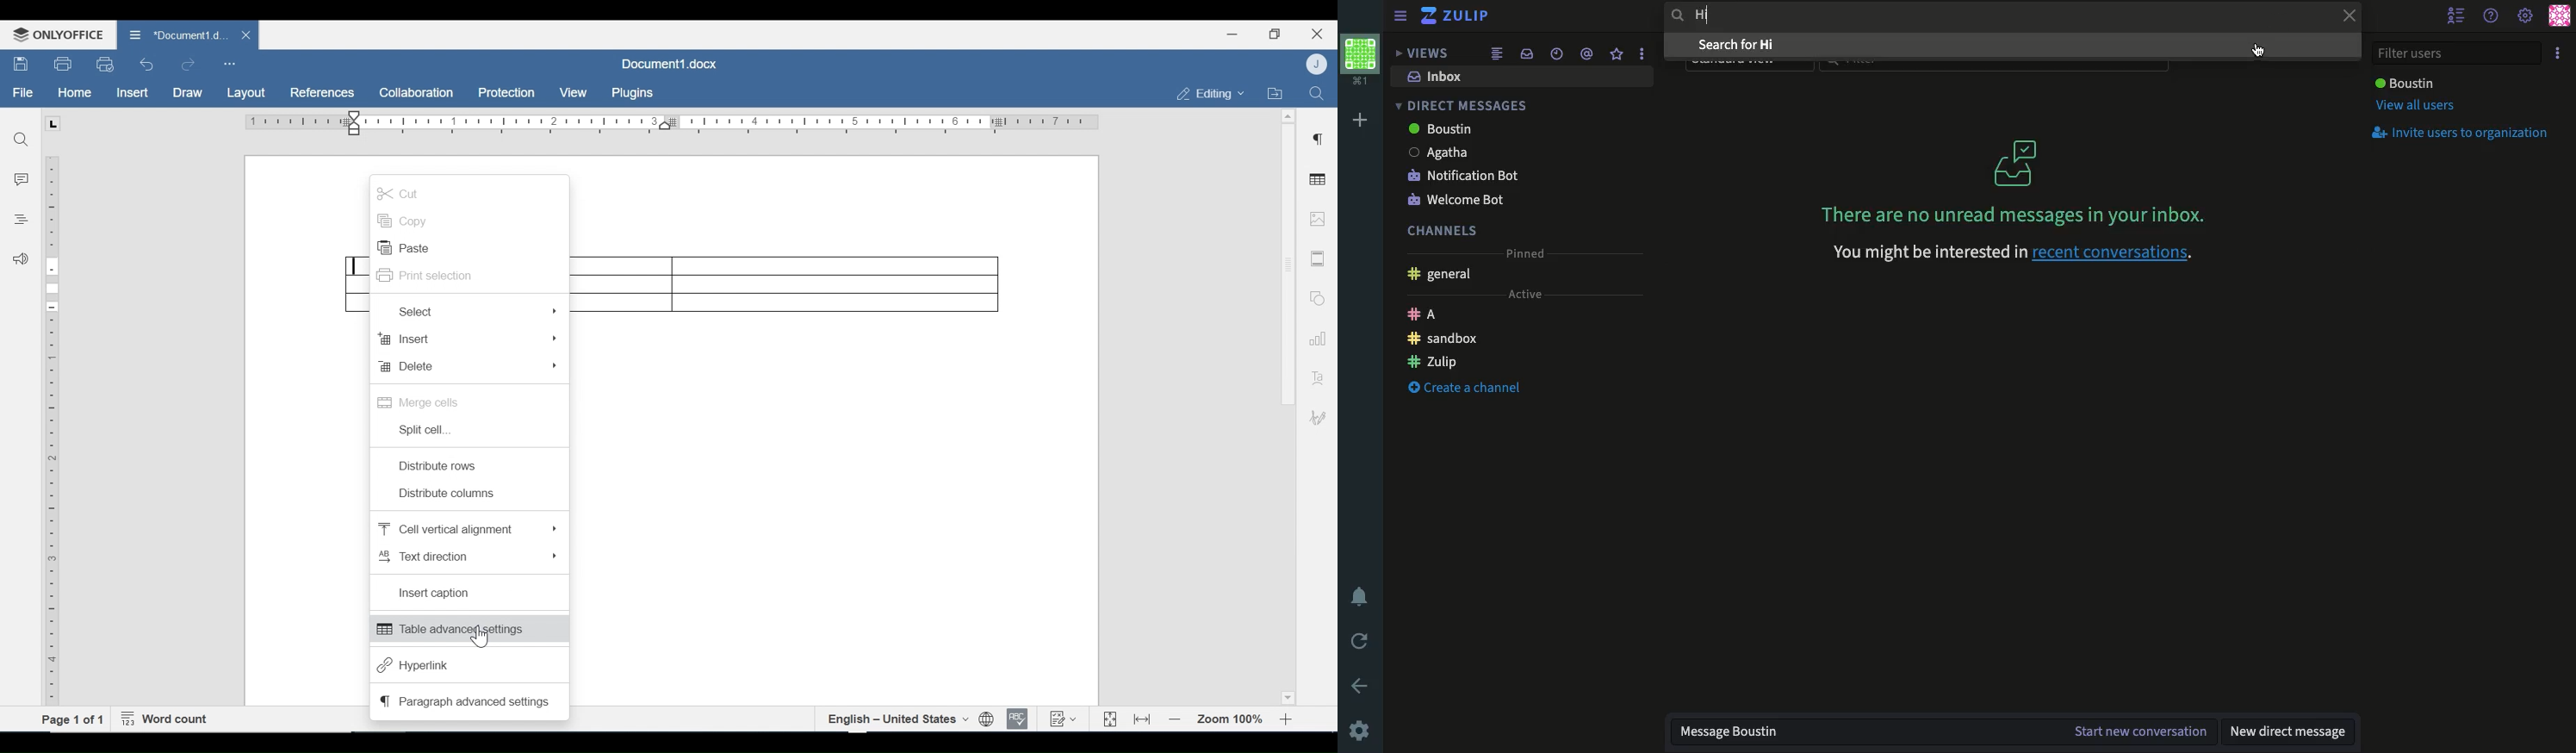 The image size is (2576, 756). Describe the element at coordinates (466, 701) in the screenshot. I see `Paragraph advanced settings` at that location.